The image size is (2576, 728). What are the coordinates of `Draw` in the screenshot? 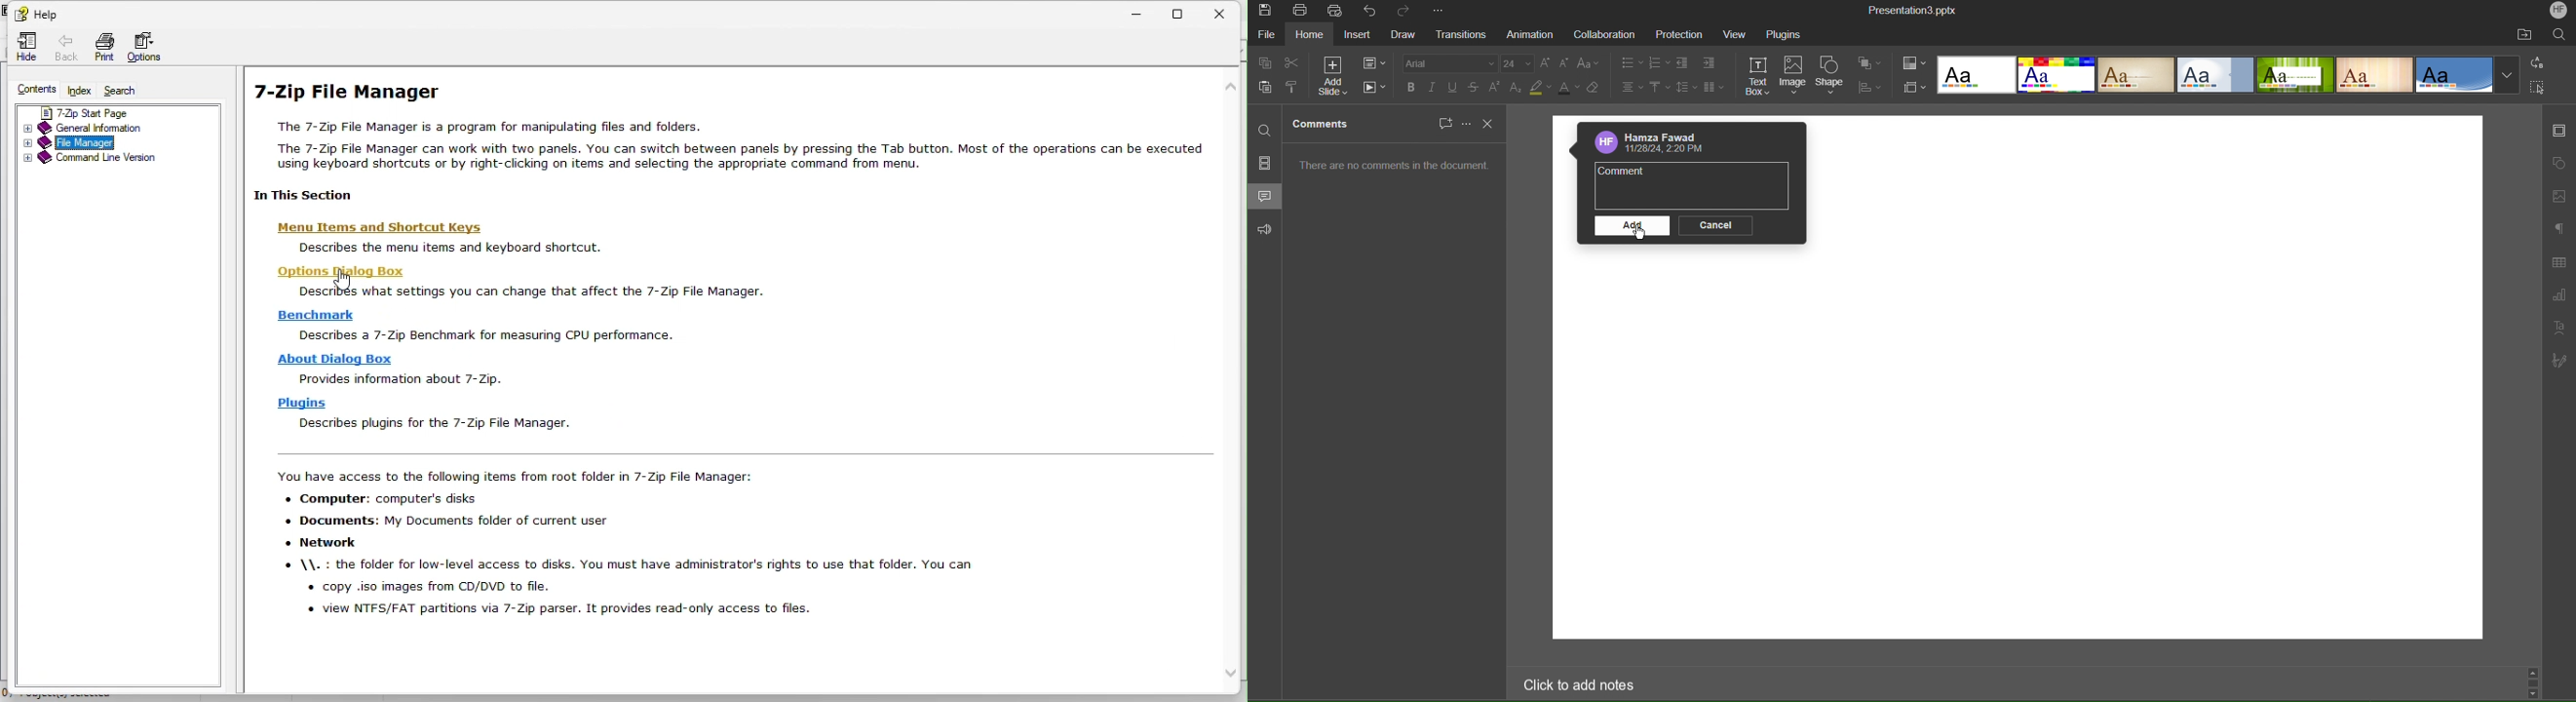 It's located at (1402, 35).